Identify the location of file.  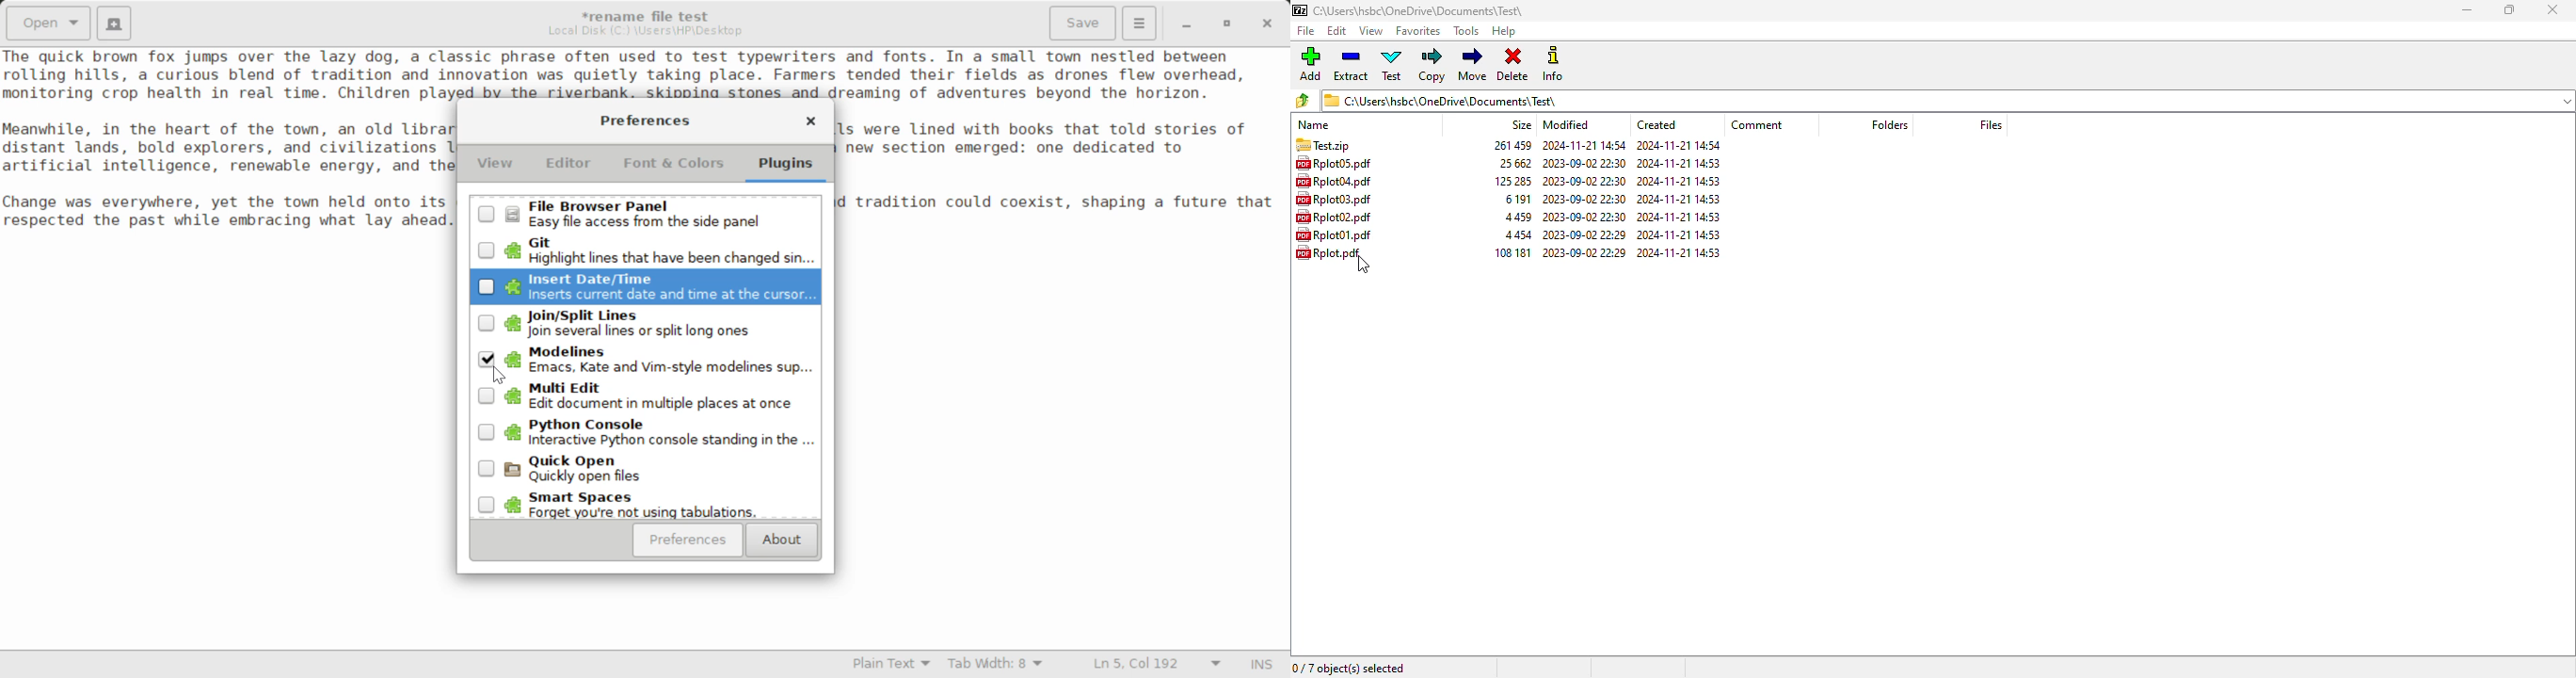
(1305, 31).